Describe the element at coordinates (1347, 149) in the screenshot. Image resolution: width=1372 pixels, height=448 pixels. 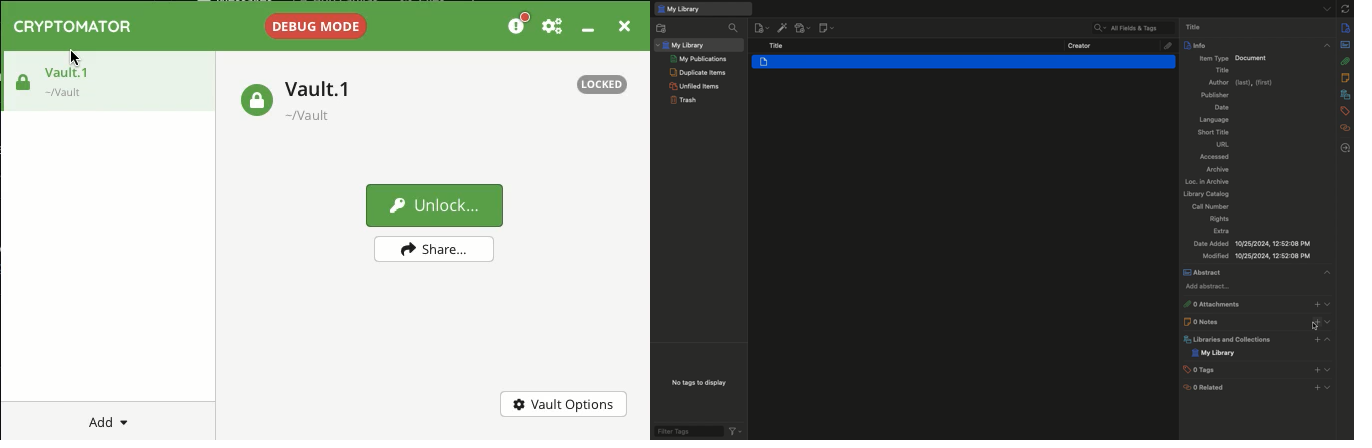
I see `Locate` at that location.